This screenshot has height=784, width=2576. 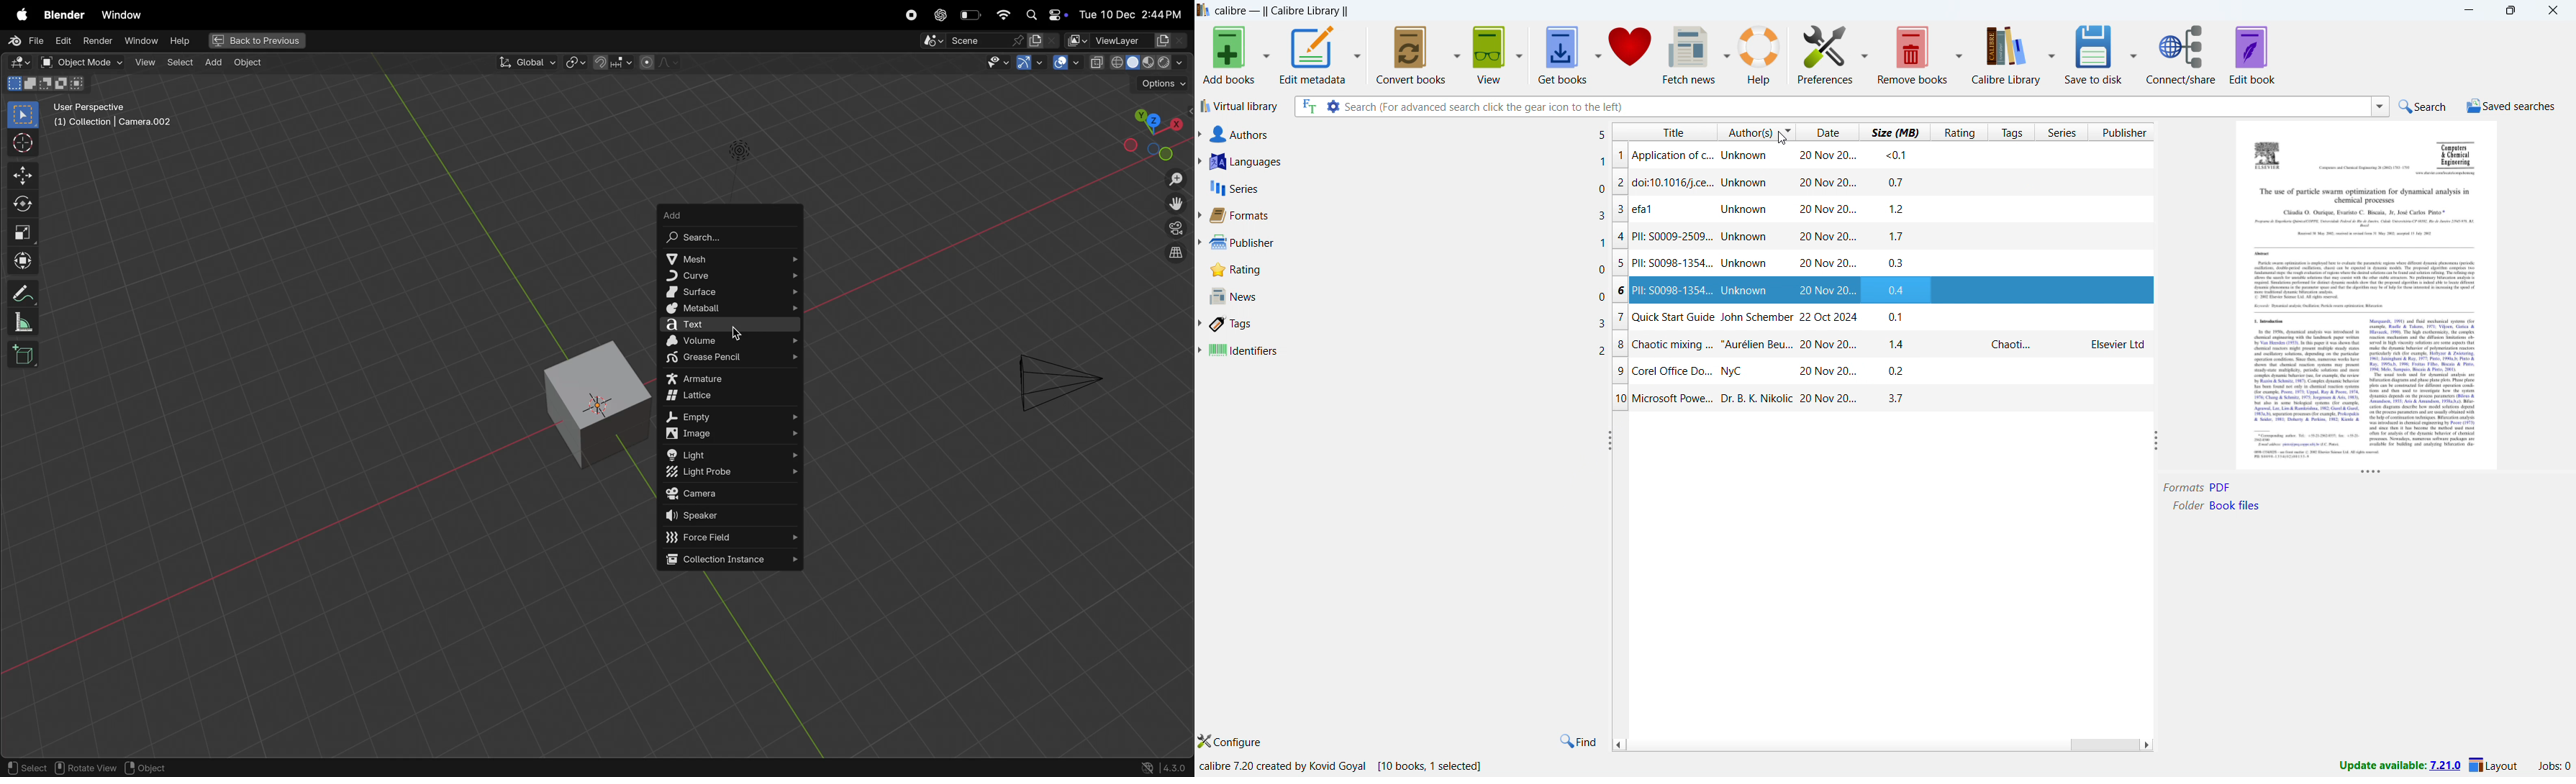 What do you see at coordinates (2364, 284) in the screenshot?
I see `` at bounding box center [2364, 284].